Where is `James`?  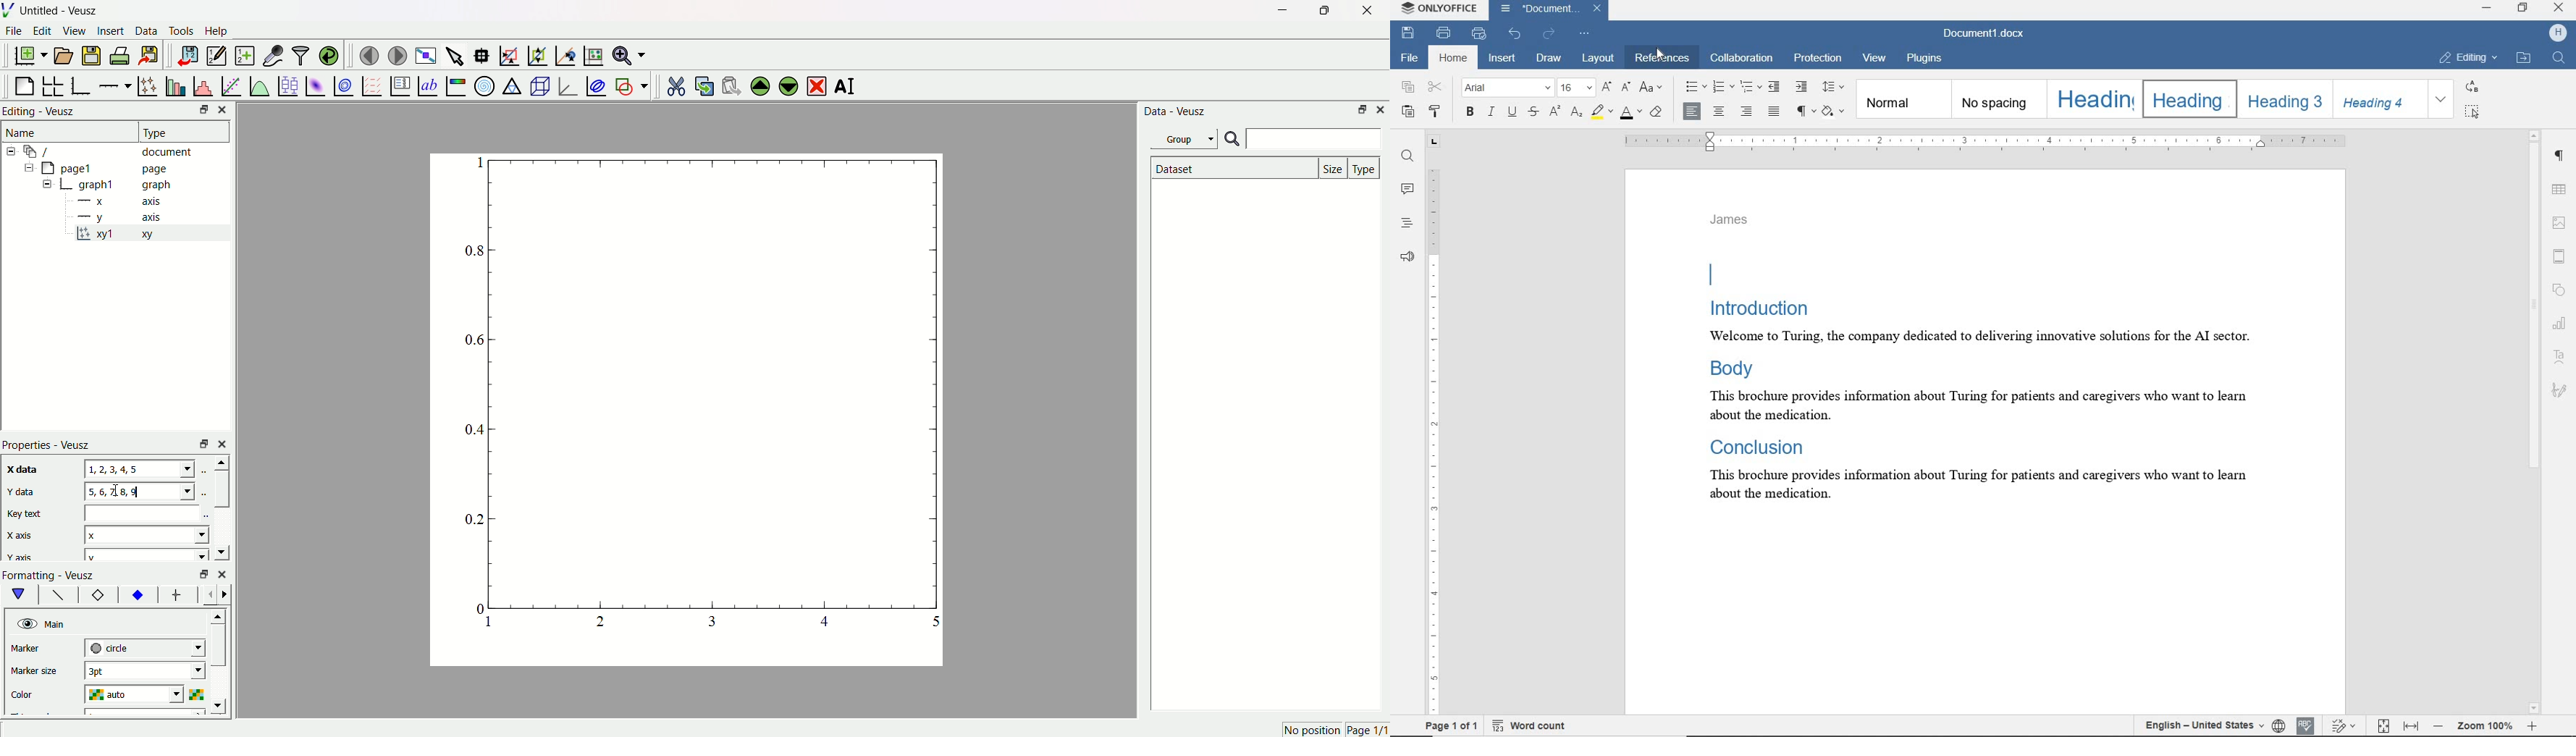
James is located at coordinates (1731, 220).